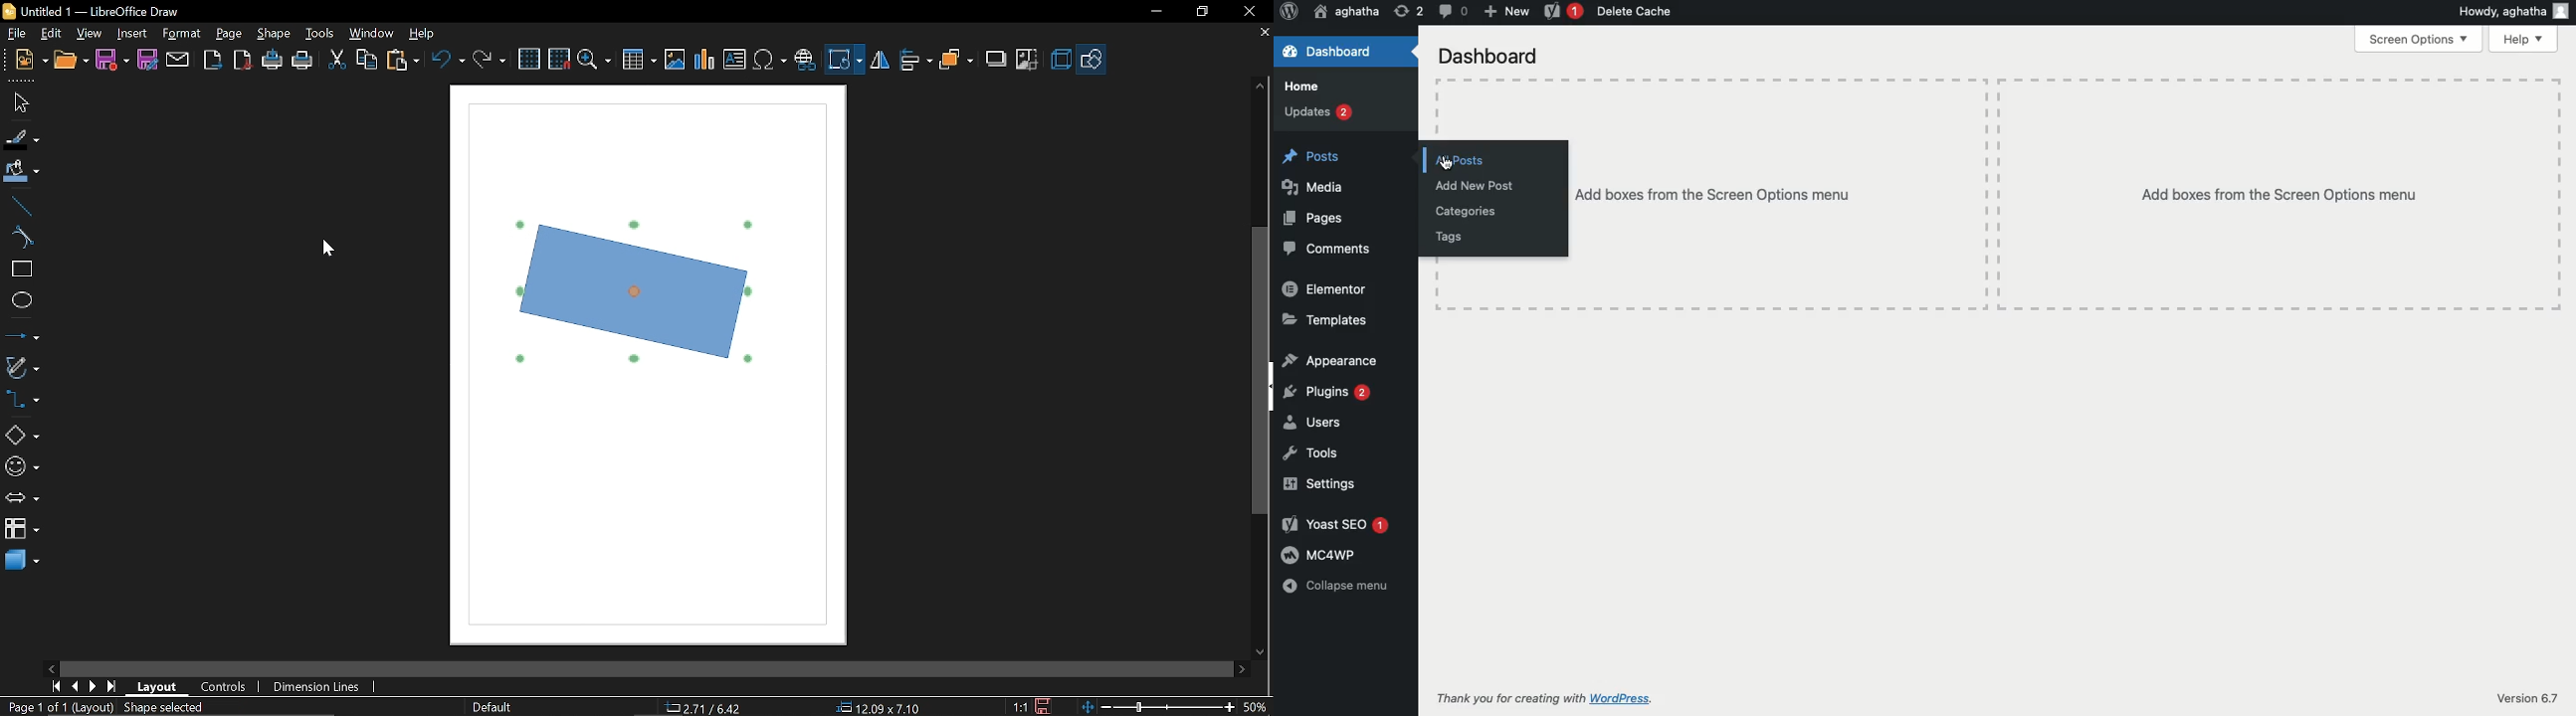  I want to click on -22.64/-1.48, so click(716, 707).